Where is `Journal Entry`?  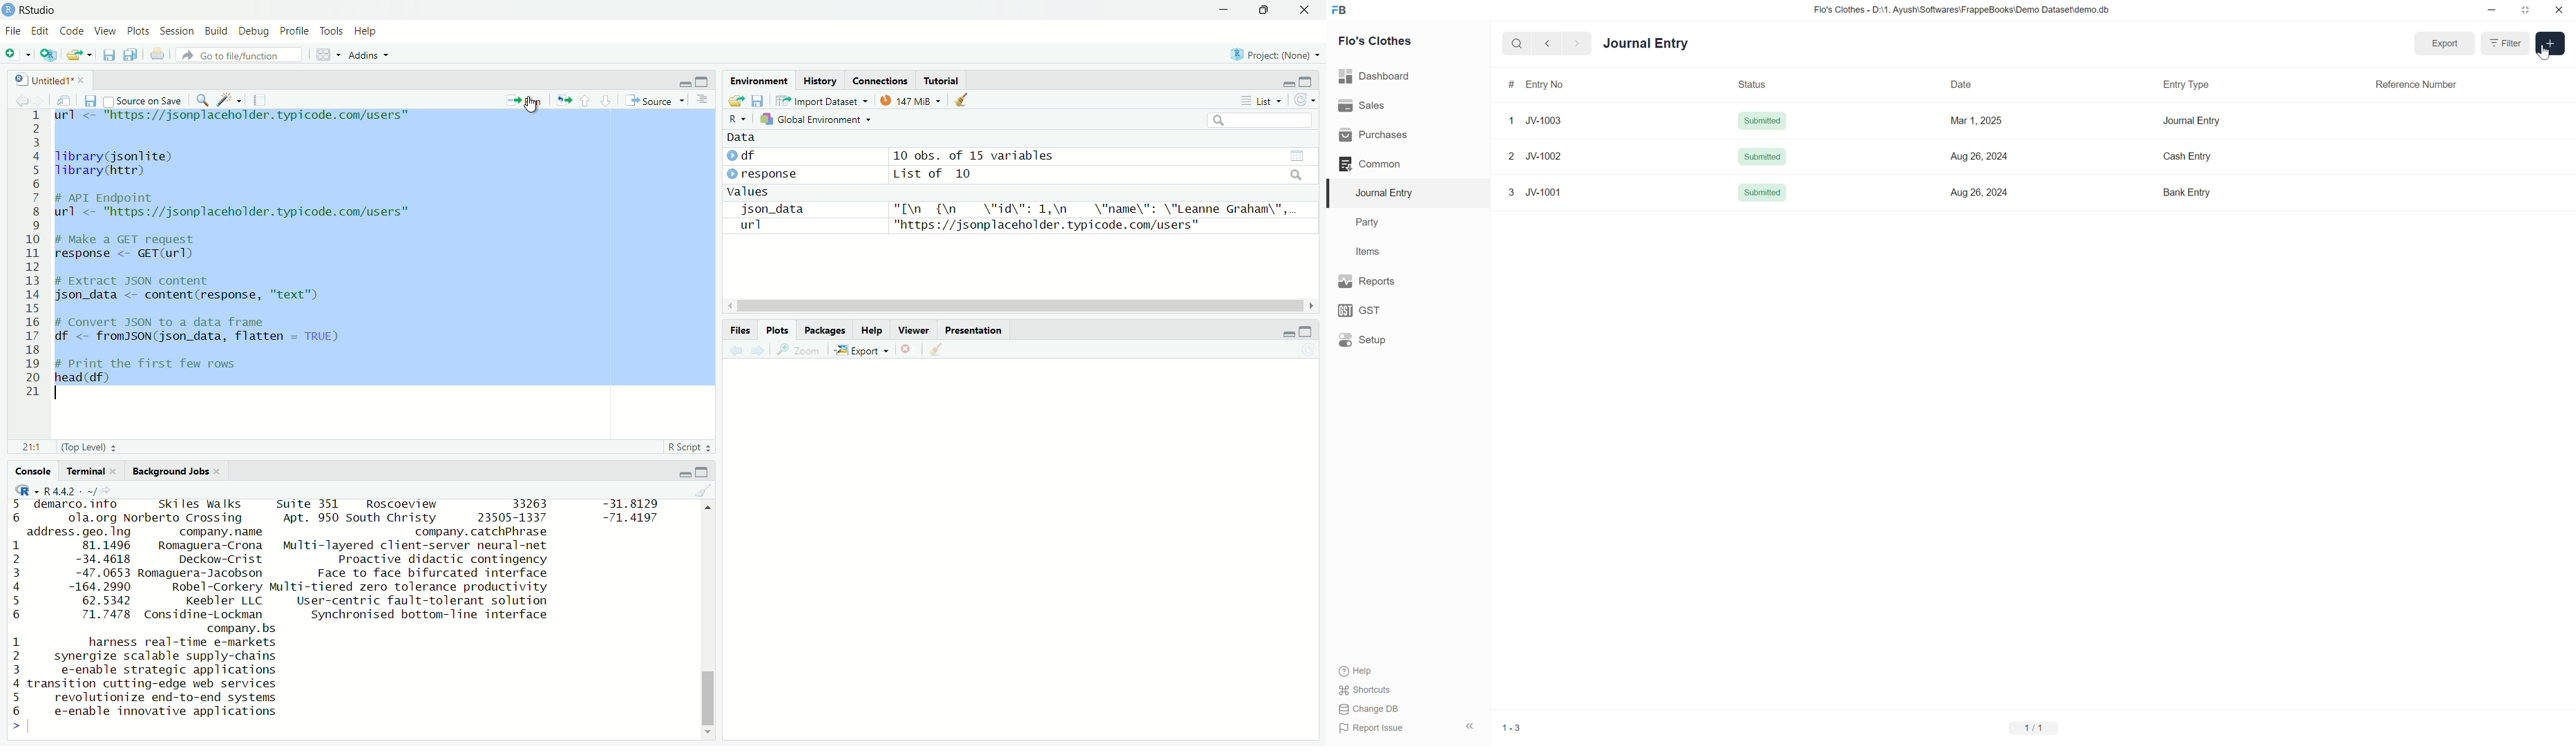 Journal Entry is located at coordinates (1646, 44).